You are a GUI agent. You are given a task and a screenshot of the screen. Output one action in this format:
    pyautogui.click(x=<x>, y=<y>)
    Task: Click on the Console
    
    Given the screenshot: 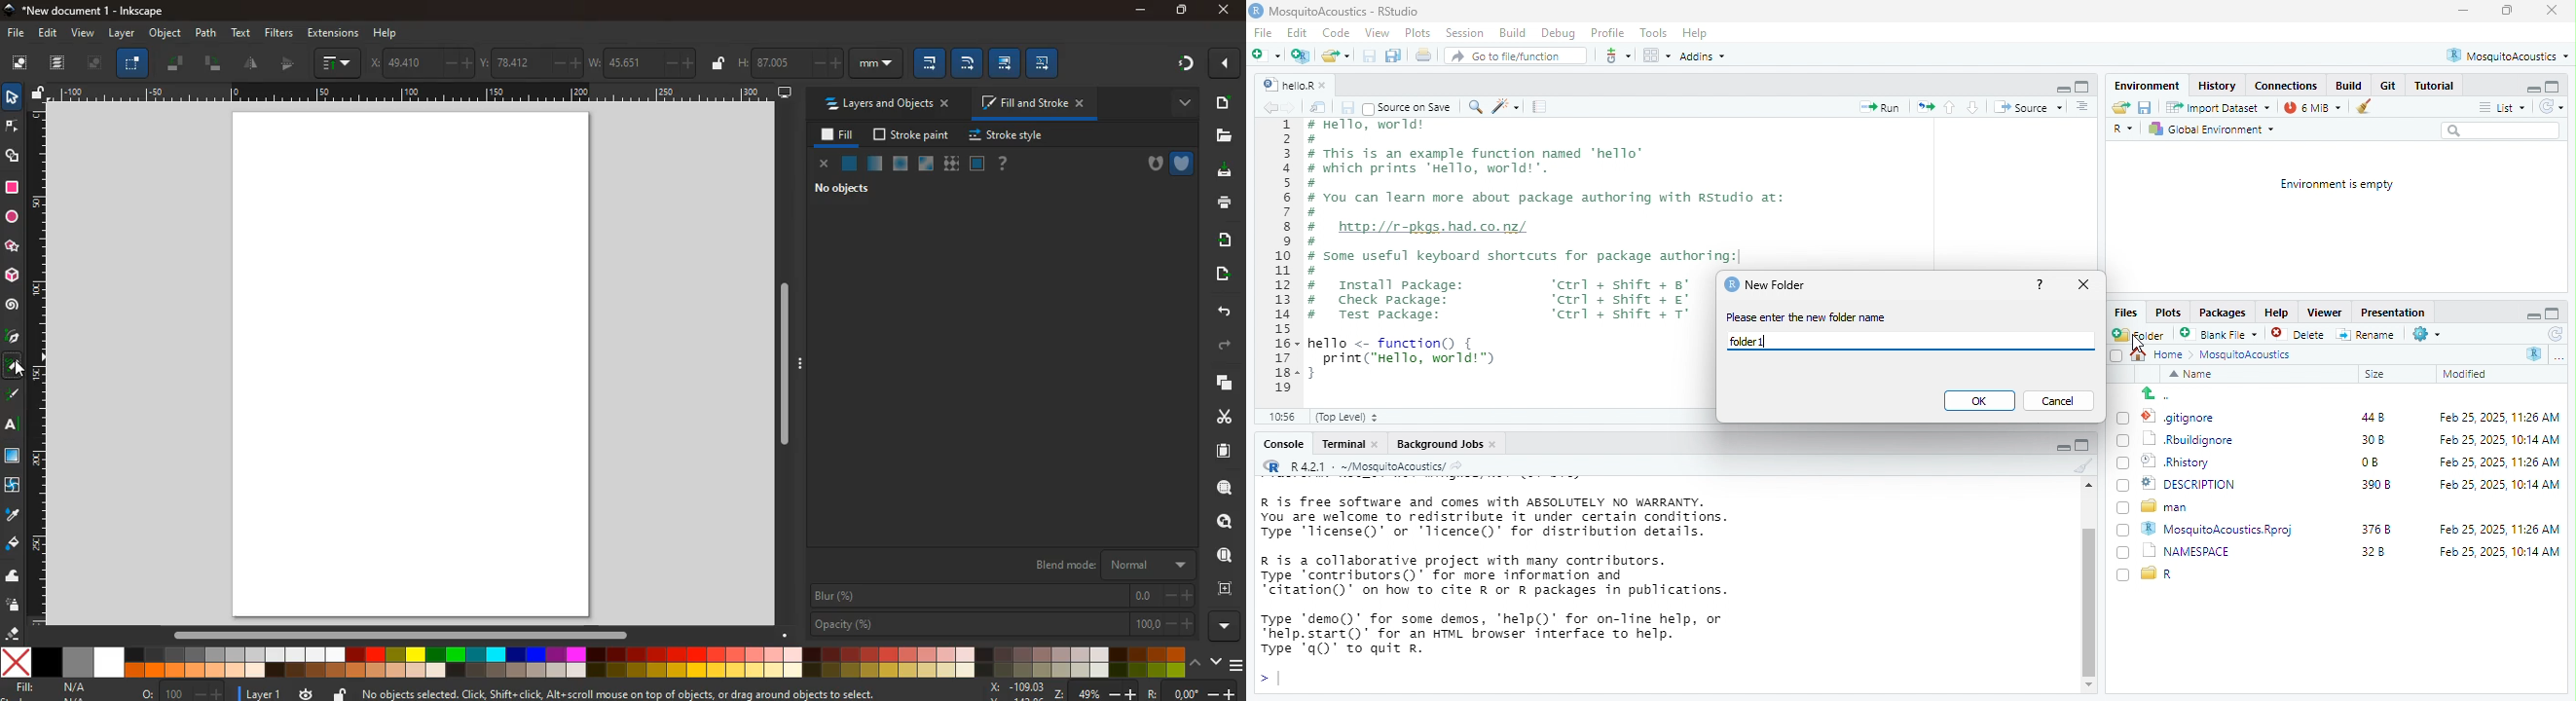 What is the action you would take?
    pyautogui.click(x=1281, y=446)
    